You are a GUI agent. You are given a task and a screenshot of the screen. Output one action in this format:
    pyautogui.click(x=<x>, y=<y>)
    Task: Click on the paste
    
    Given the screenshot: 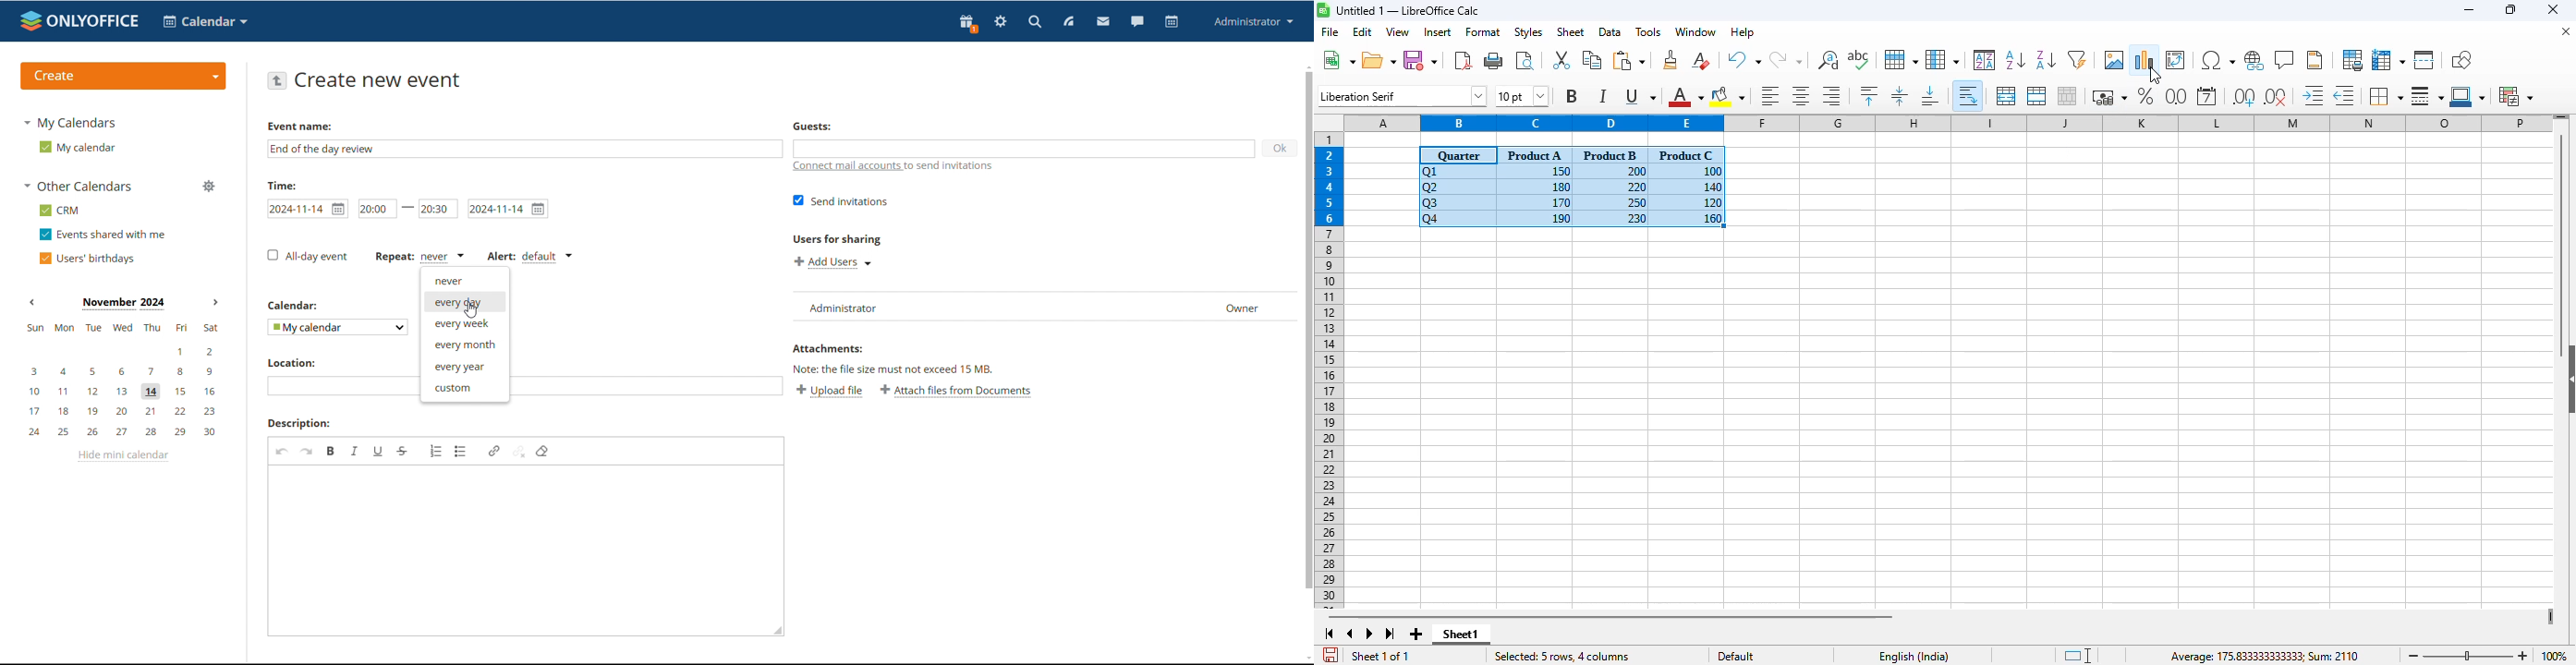 What is the action you would take?
    pyautogui.click(x=1630, y=60)
    